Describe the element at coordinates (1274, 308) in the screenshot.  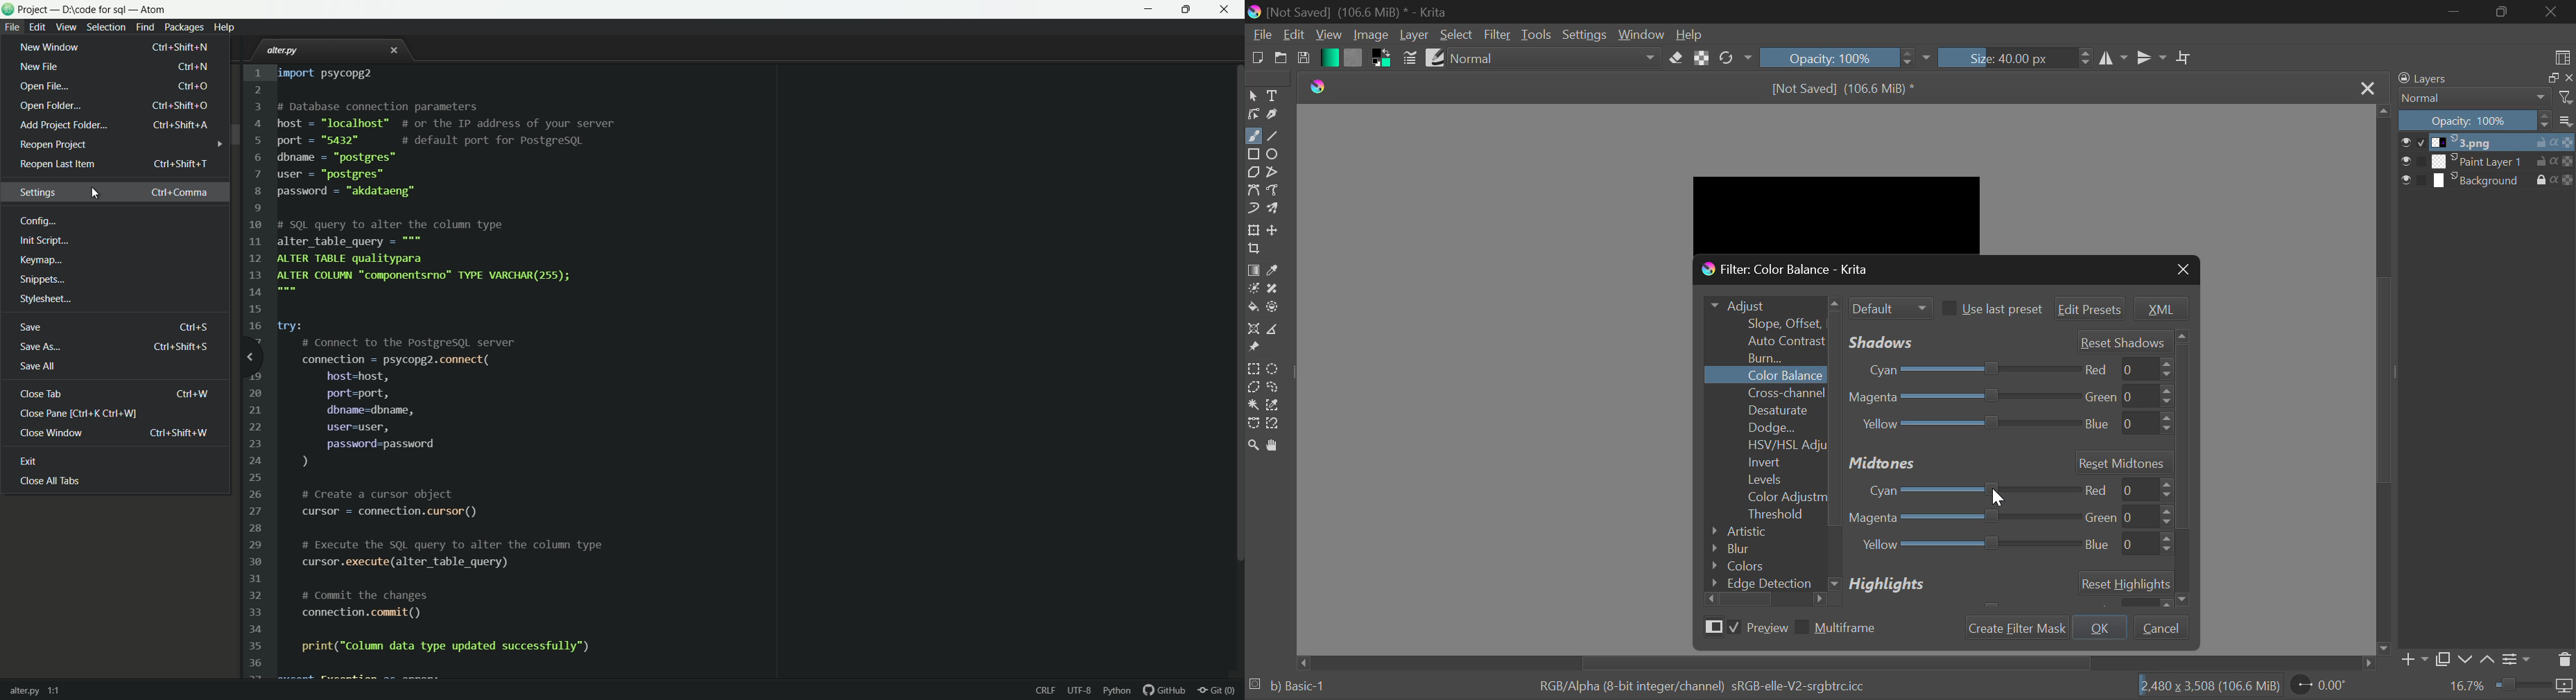
I see `Enclose and Fill` at that location.